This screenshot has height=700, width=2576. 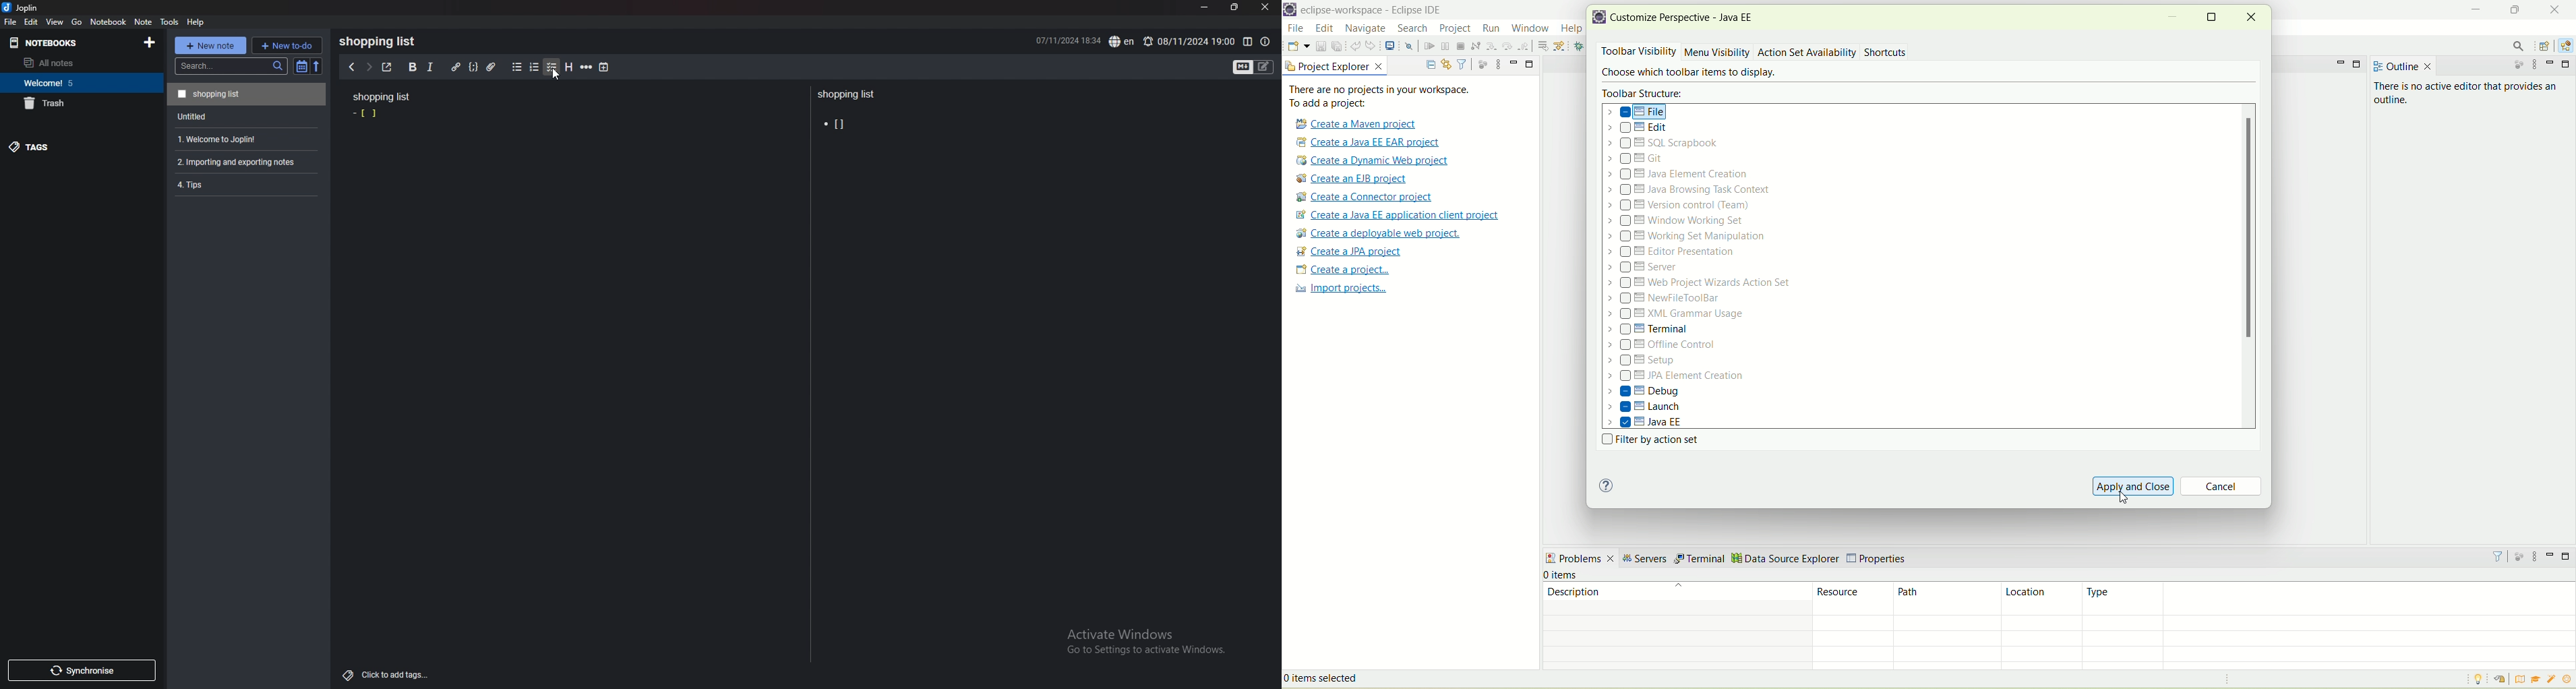 What do you see at coordinates (351, 67) in the screenshot?
I see `previous` at bounding box center [351, 67].